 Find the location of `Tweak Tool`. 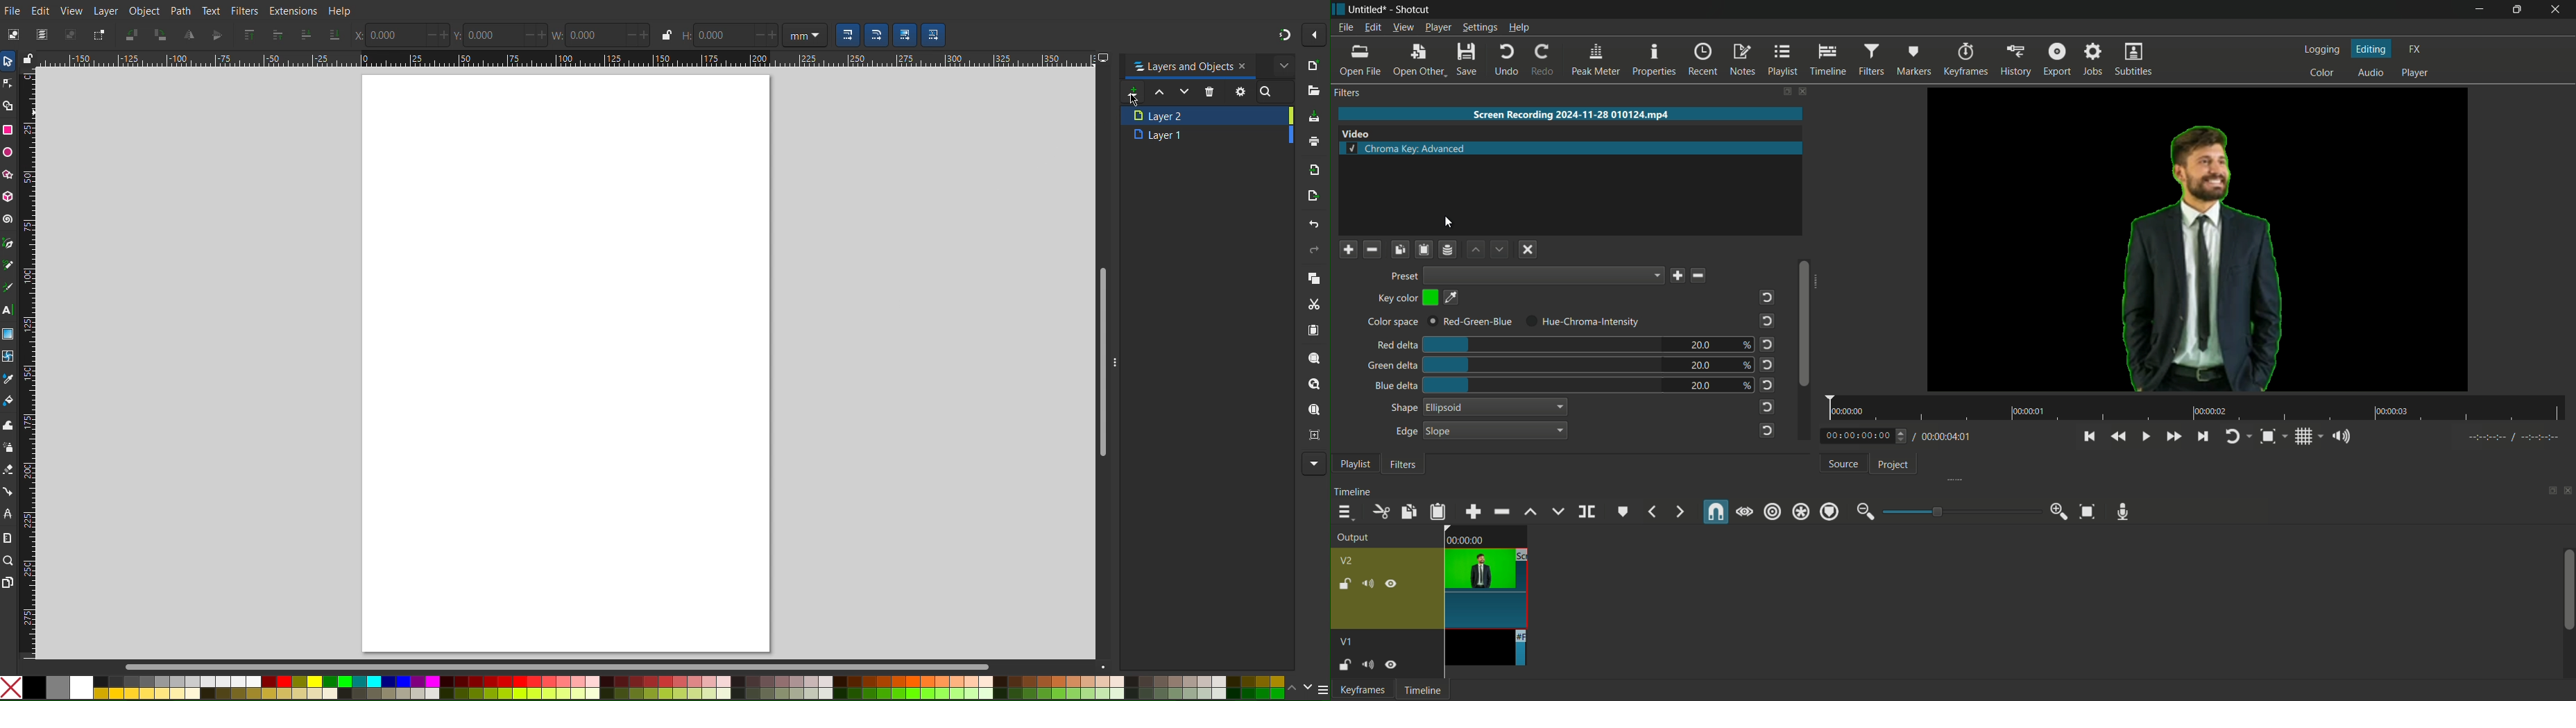

Tweak Tool is located at coordinates (9, 424).